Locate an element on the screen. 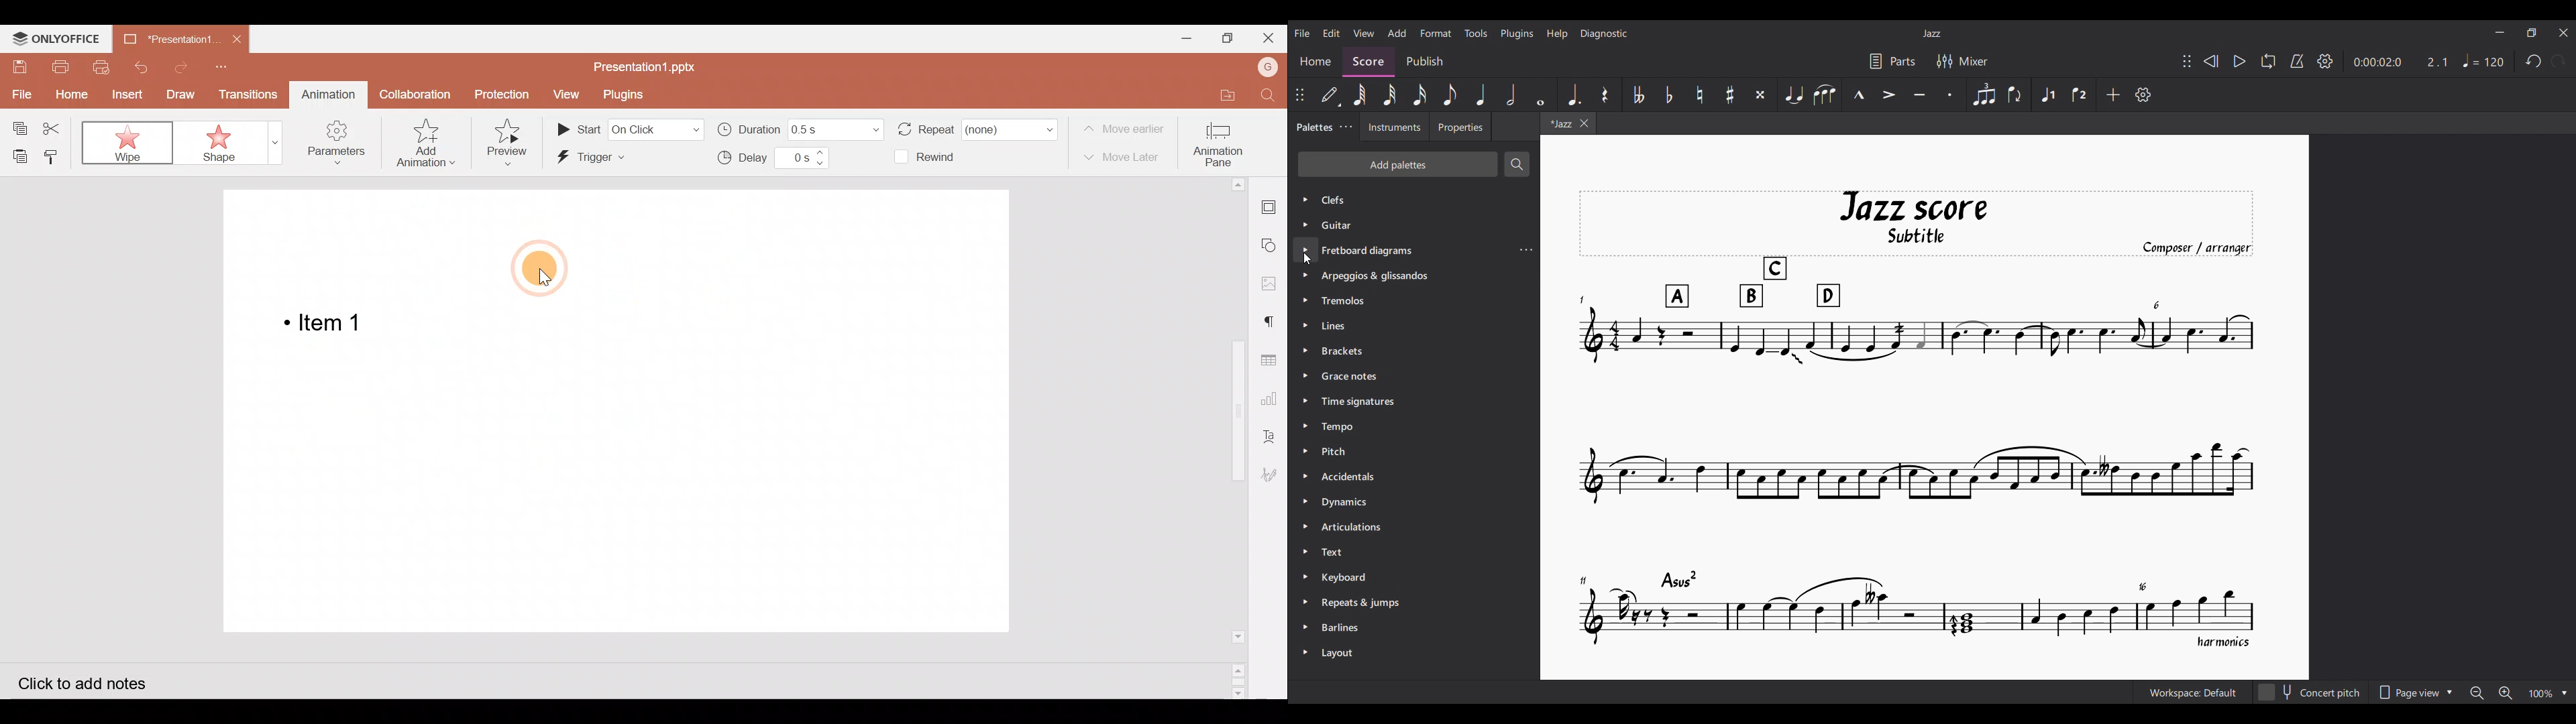 The image size is (2576, 728). Open file location is located at coordinates (1220, 89).